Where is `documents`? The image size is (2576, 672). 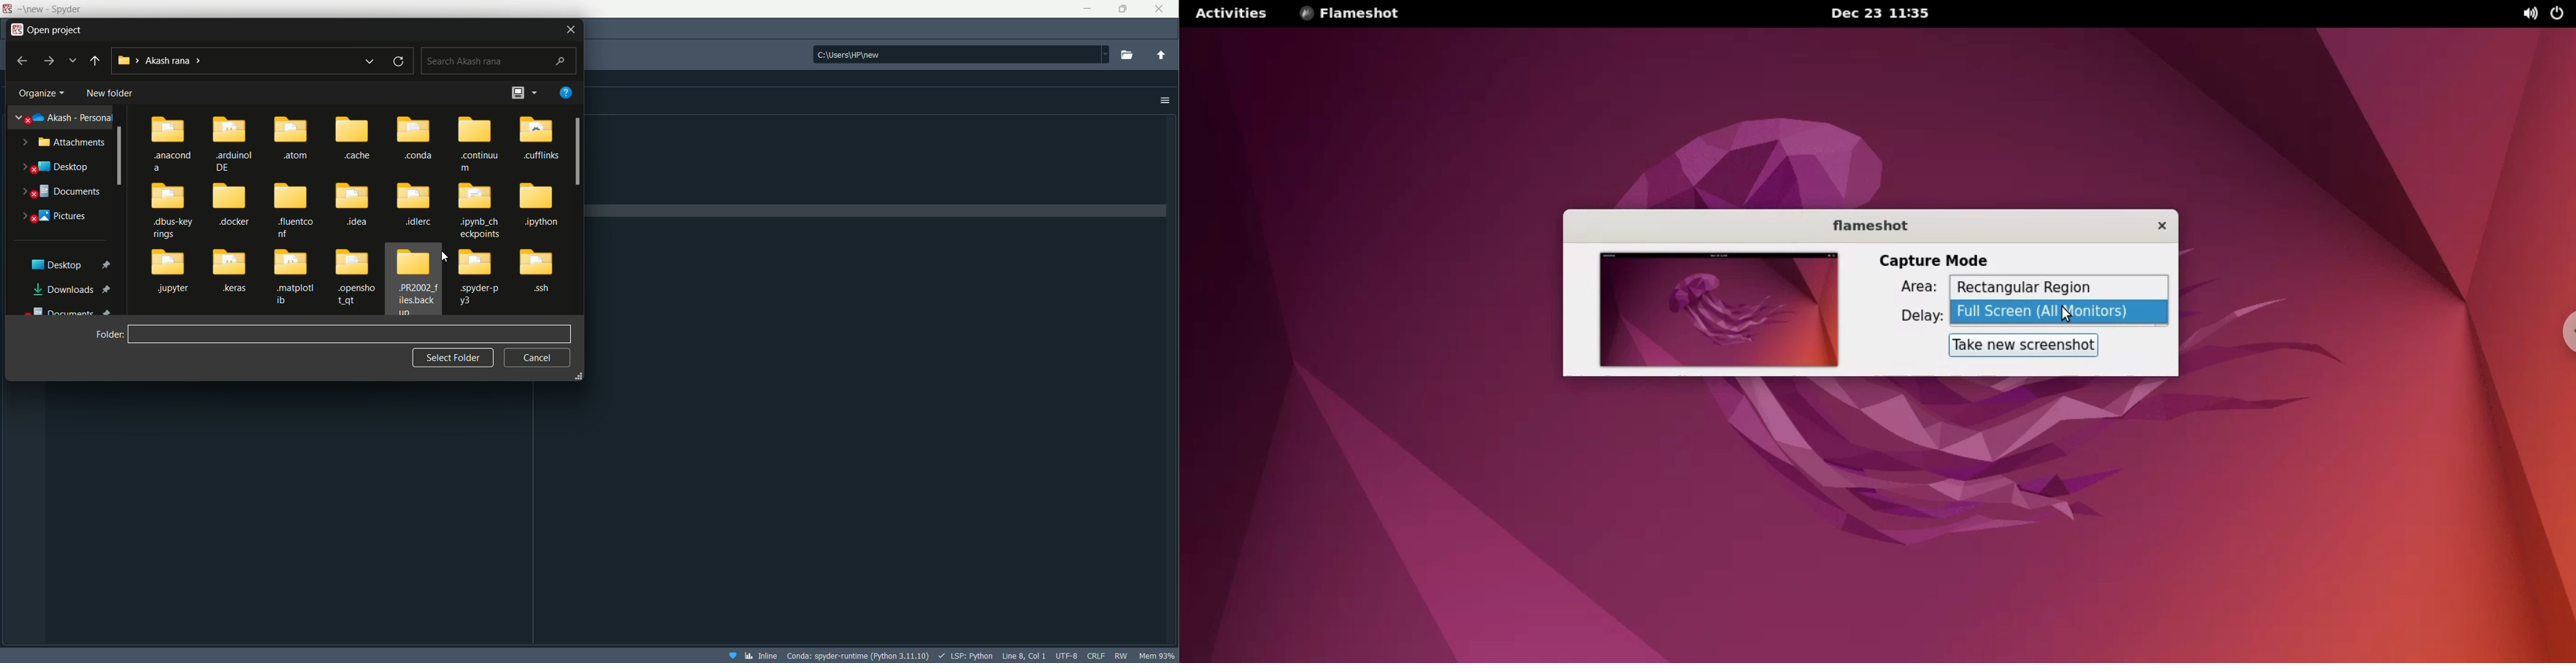 documents is located at coordinates (62, 193).